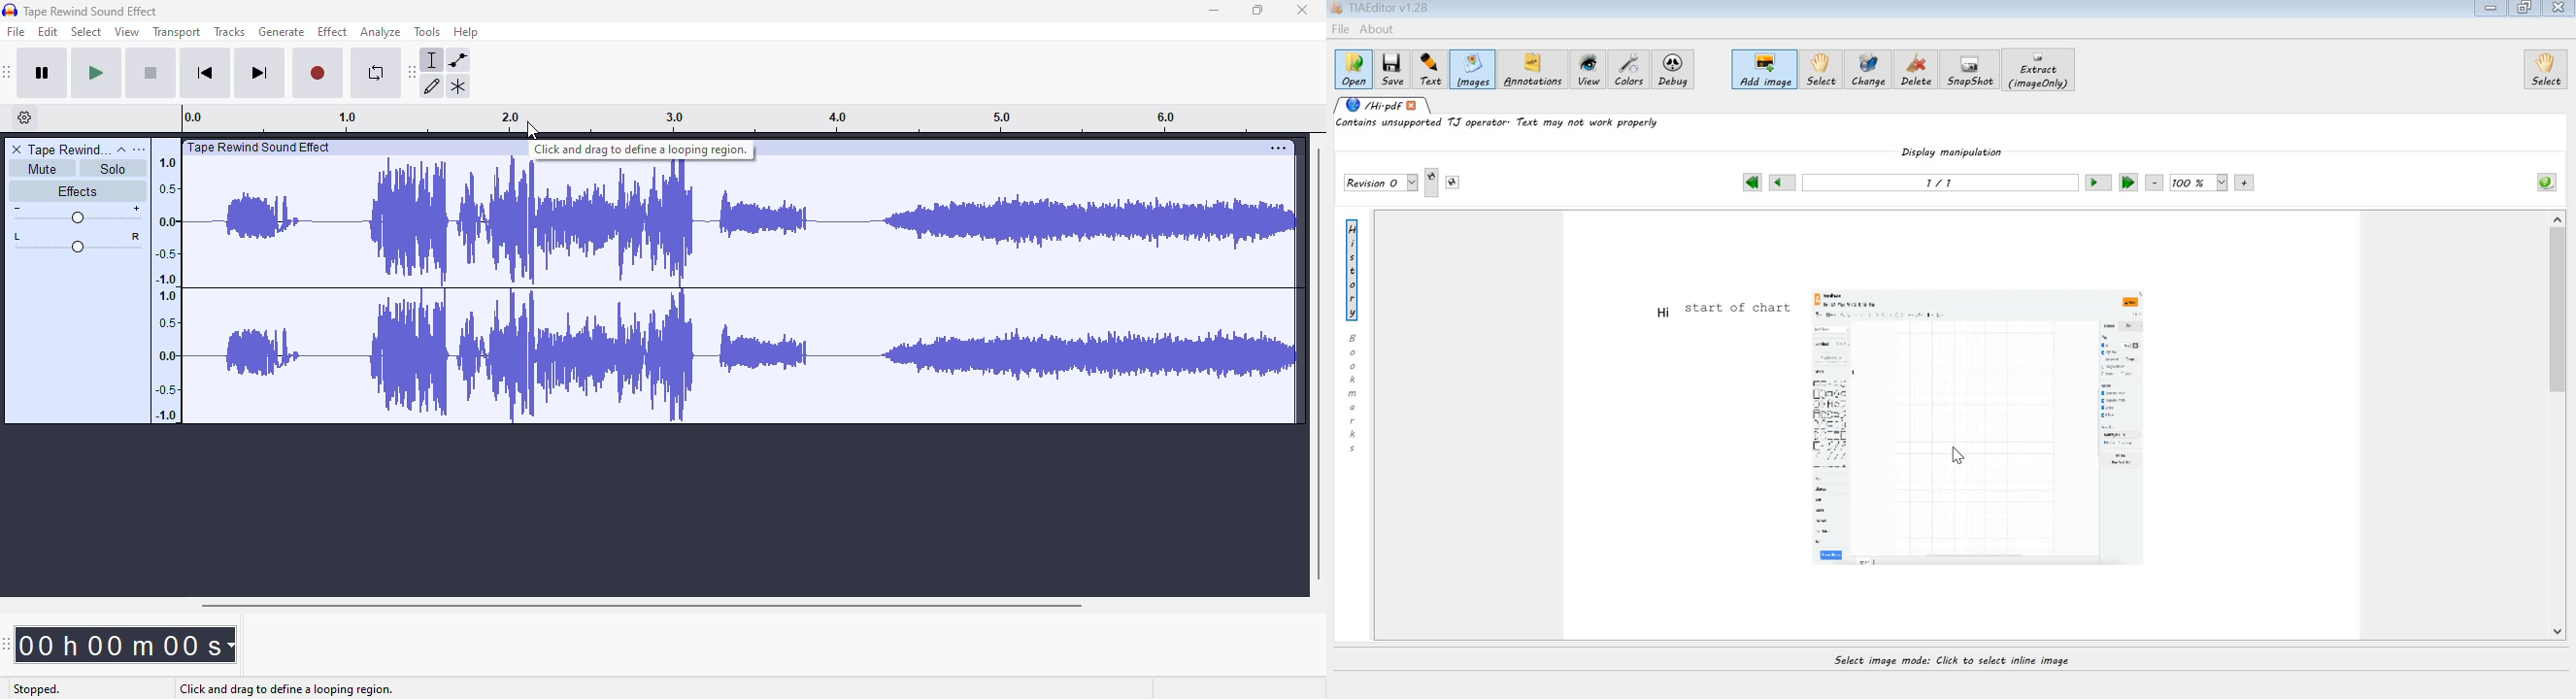  What do you see at coordinates (38, 168) in the screenshot?
I see `mute` at bounding box center [38, 168].